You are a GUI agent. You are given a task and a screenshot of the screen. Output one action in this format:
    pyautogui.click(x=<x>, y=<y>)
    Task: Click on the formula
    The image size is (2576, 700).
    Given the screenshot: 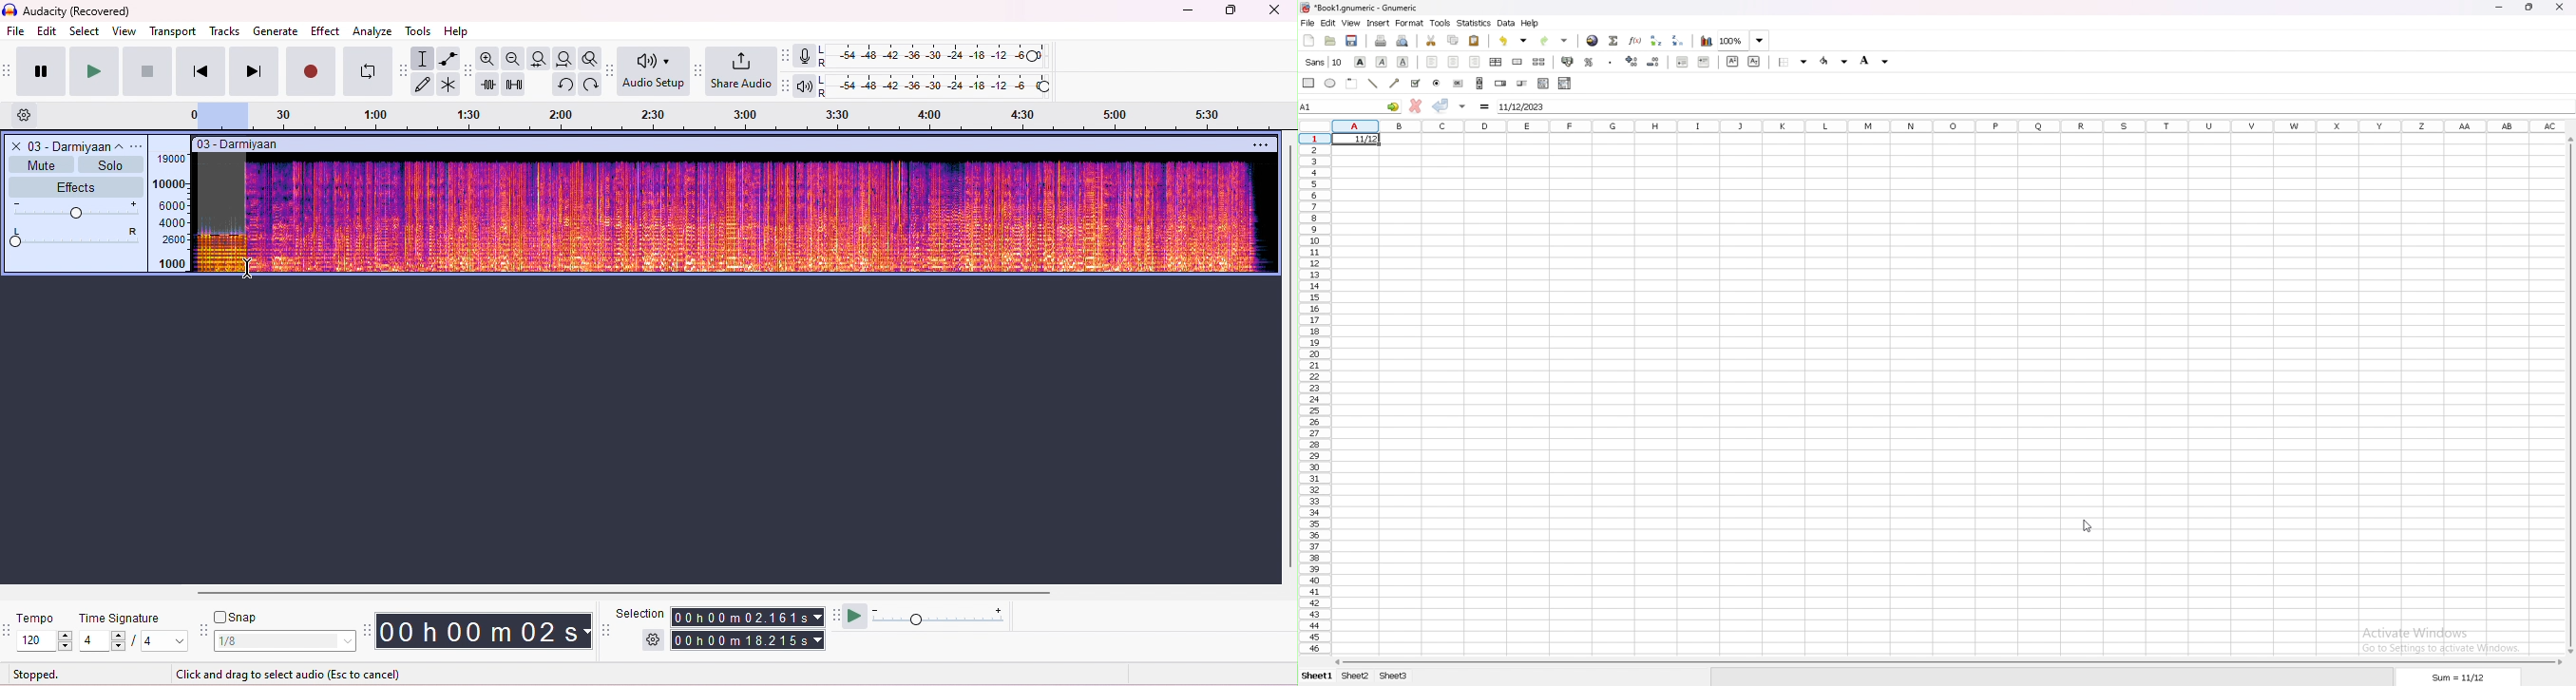 What is the action you would take?
    pyautogui.click(x=1484, y=107)
    